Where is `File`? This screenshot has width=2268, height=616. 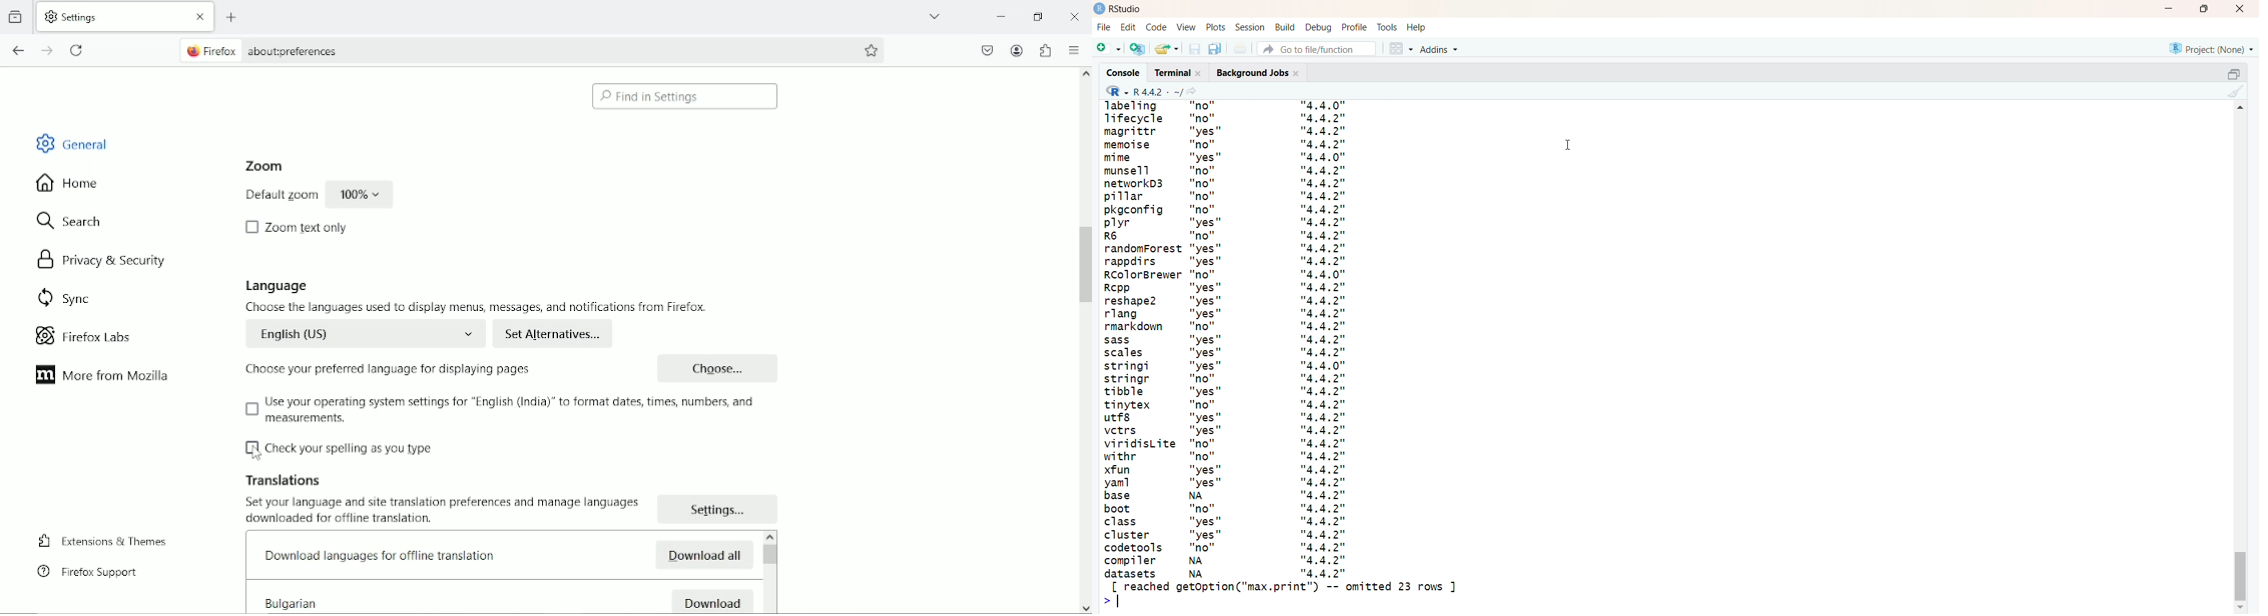 File is located at coordinates (1102, 29).